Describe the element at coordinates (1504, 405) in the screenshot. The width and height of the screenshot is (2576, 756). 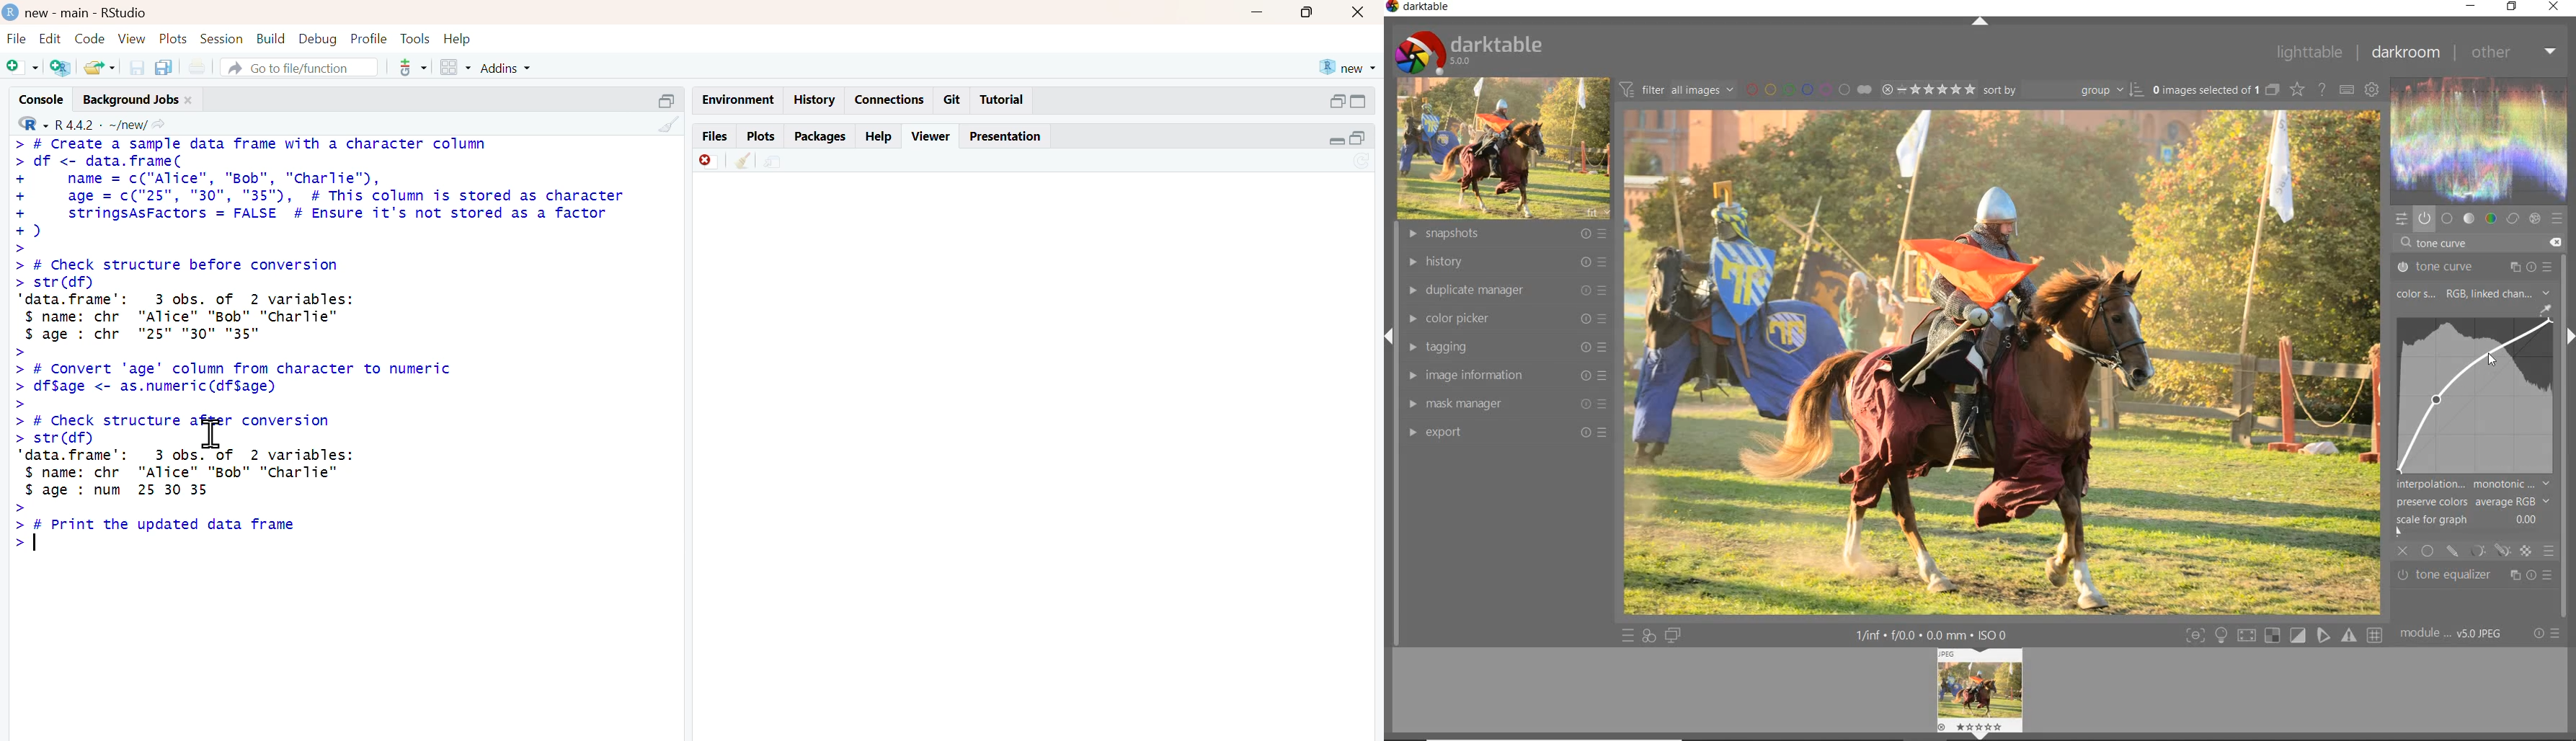
I see `mask manager` at that location.